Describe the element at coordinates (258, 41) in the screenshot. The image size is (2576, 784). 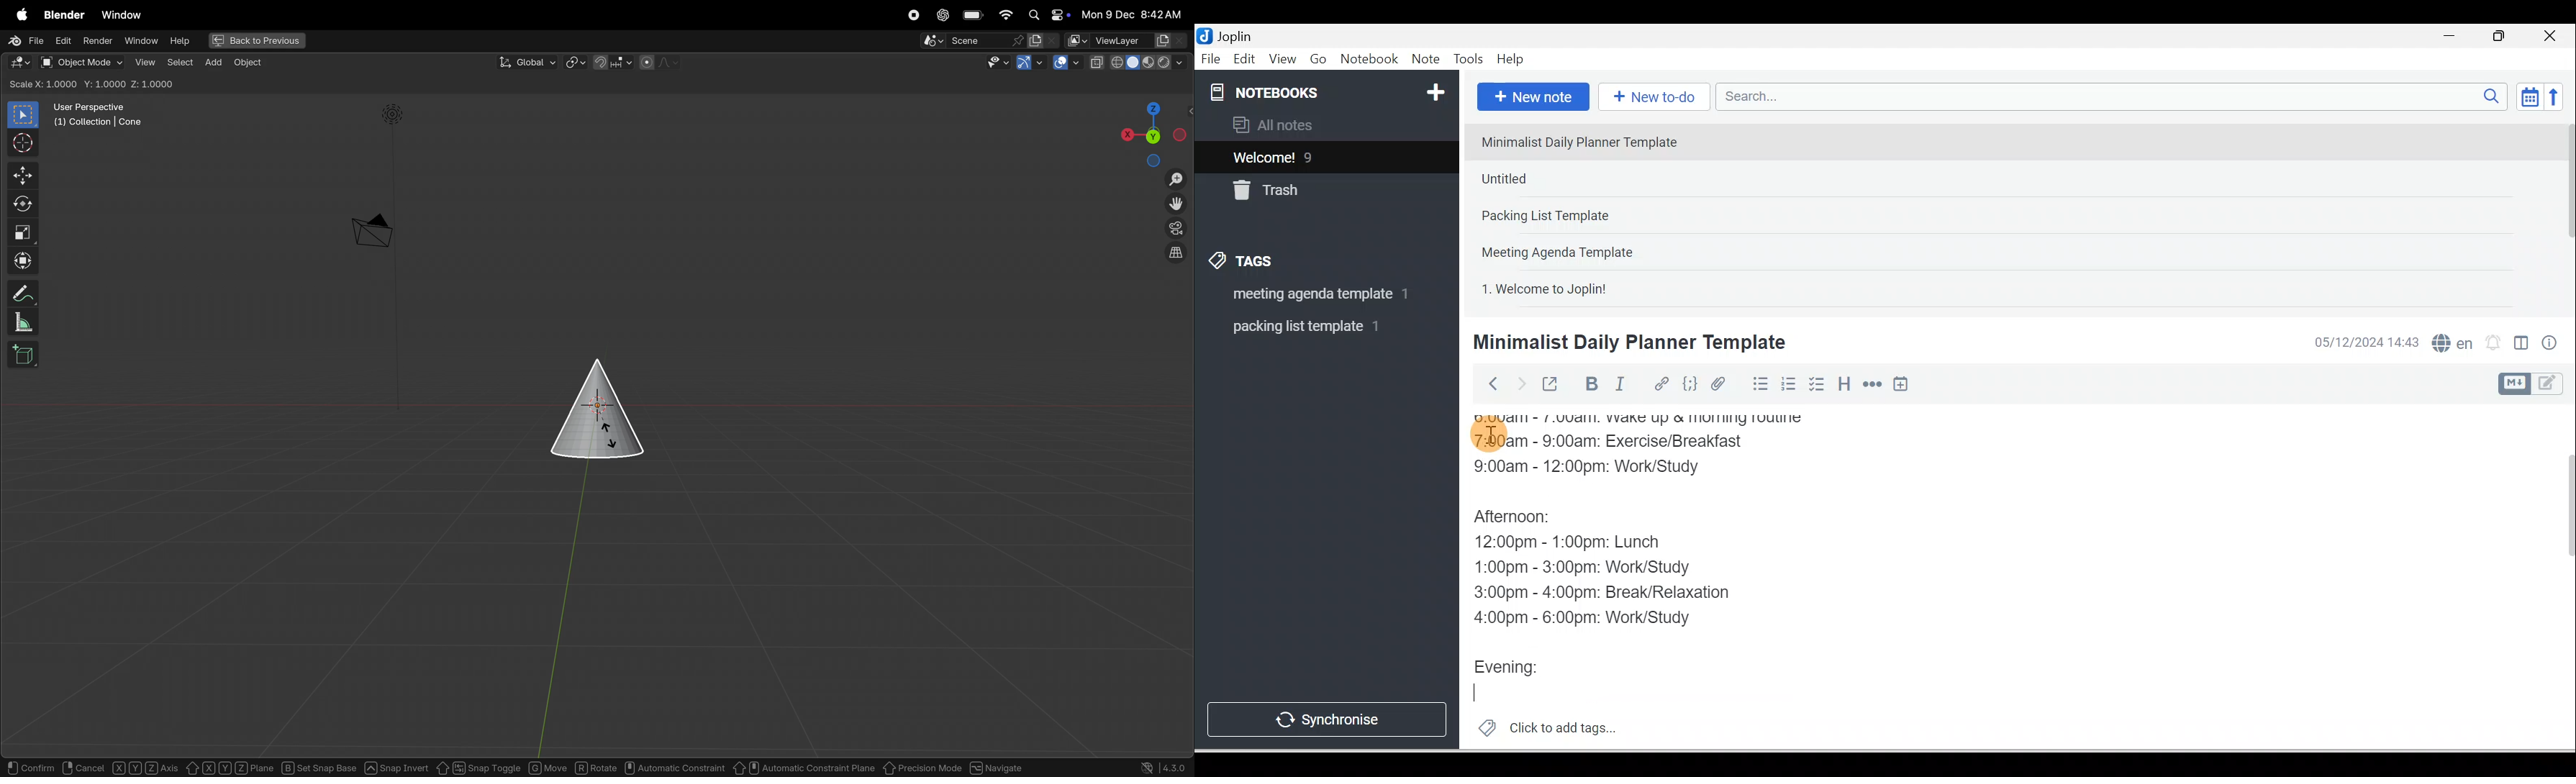
I see `back to previous` at that location.